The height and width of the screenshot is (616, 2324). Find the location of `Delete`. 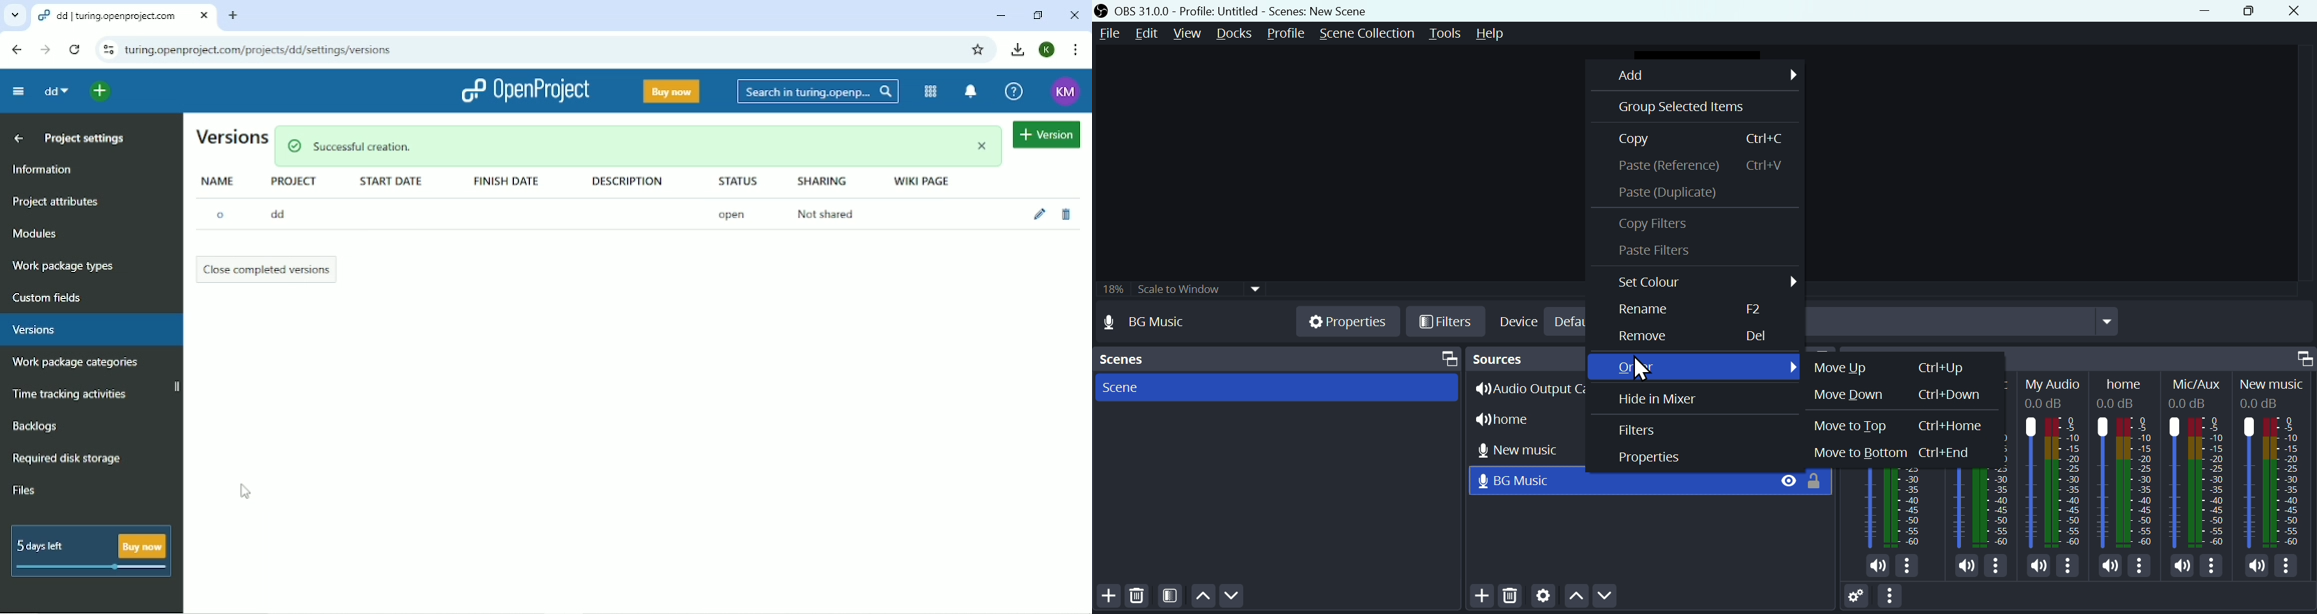

Delete is located at coordinates (1135, 599).